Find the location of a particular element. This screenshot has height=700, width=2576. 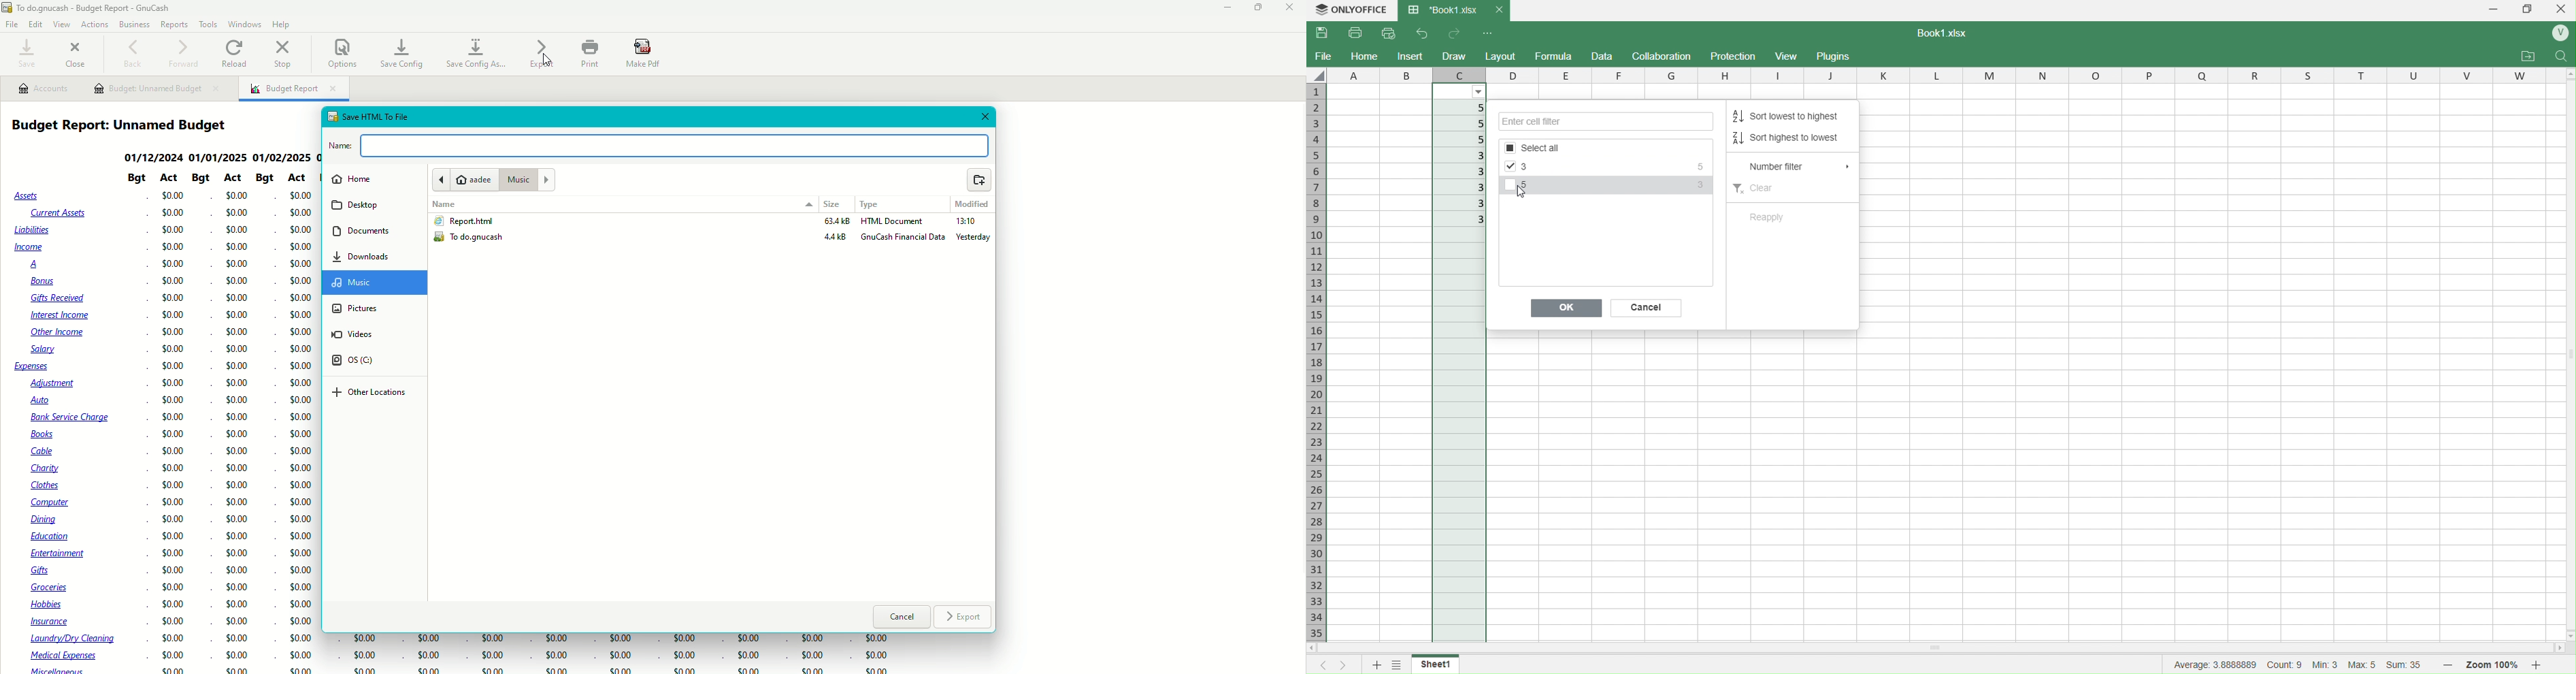

Box is located at coordinates (2530, 9).